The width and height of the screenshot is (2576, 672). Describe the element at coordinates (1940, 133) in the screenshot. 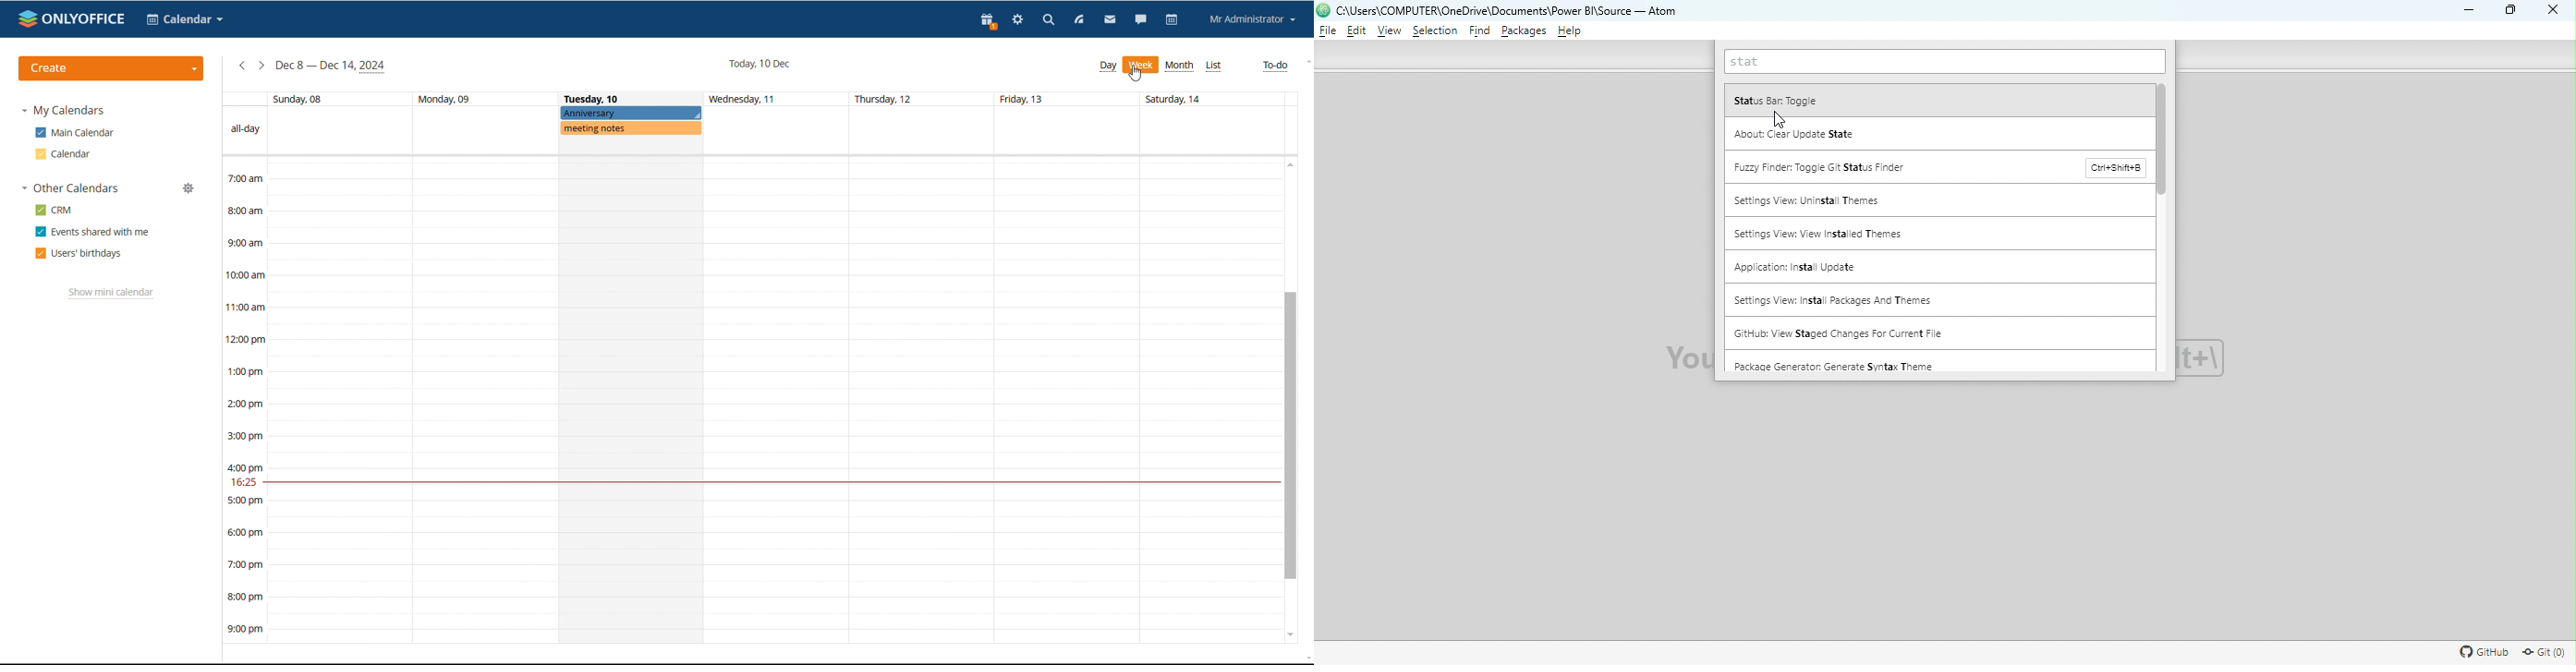

I see `About: Clear Update state` at that location.